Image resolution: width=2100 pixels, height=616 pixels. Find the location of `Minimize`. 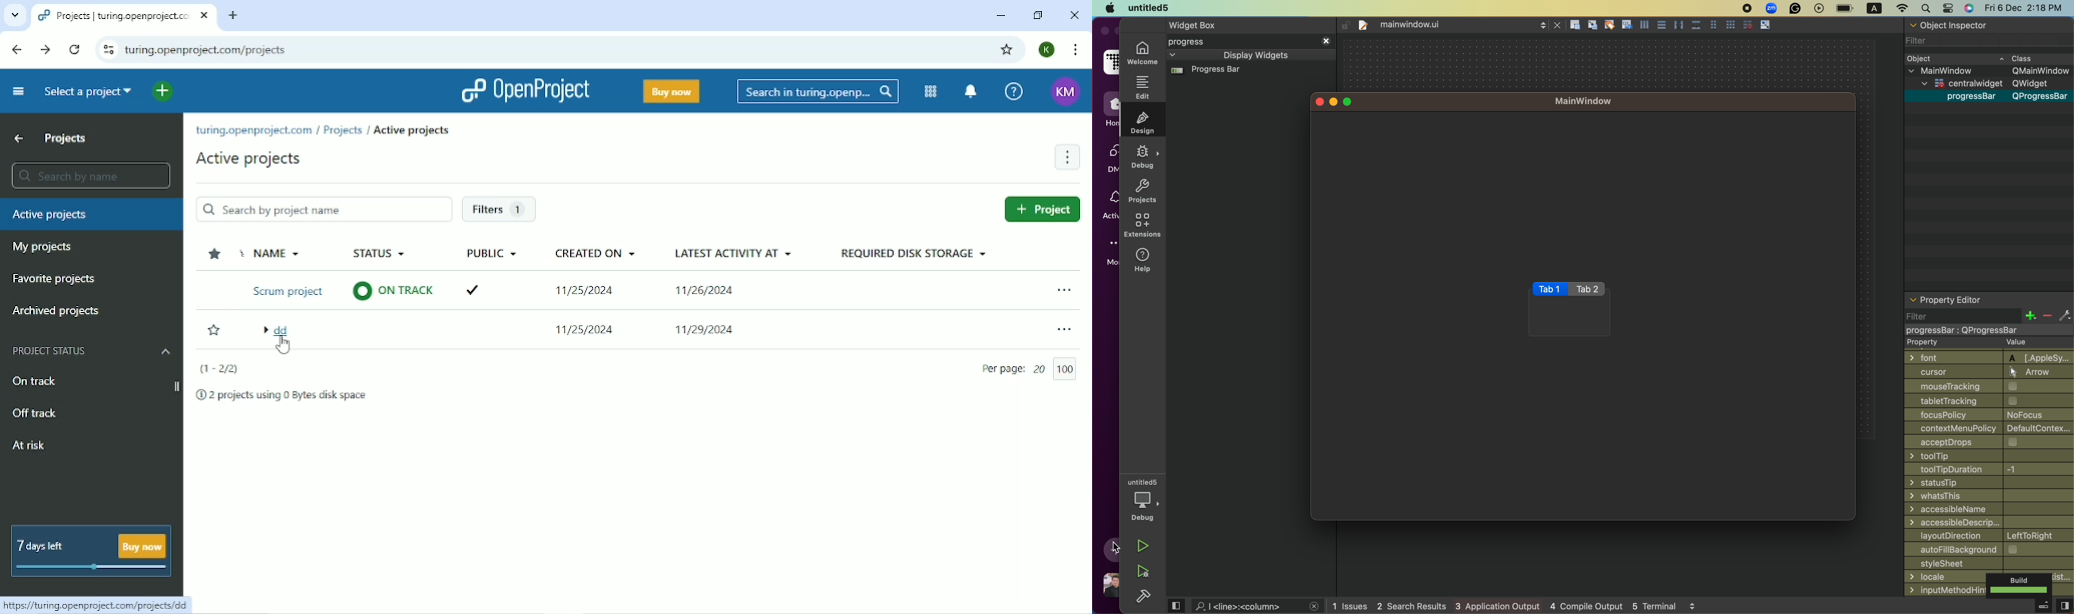

Minimize is located at coordinates (1002, 15).